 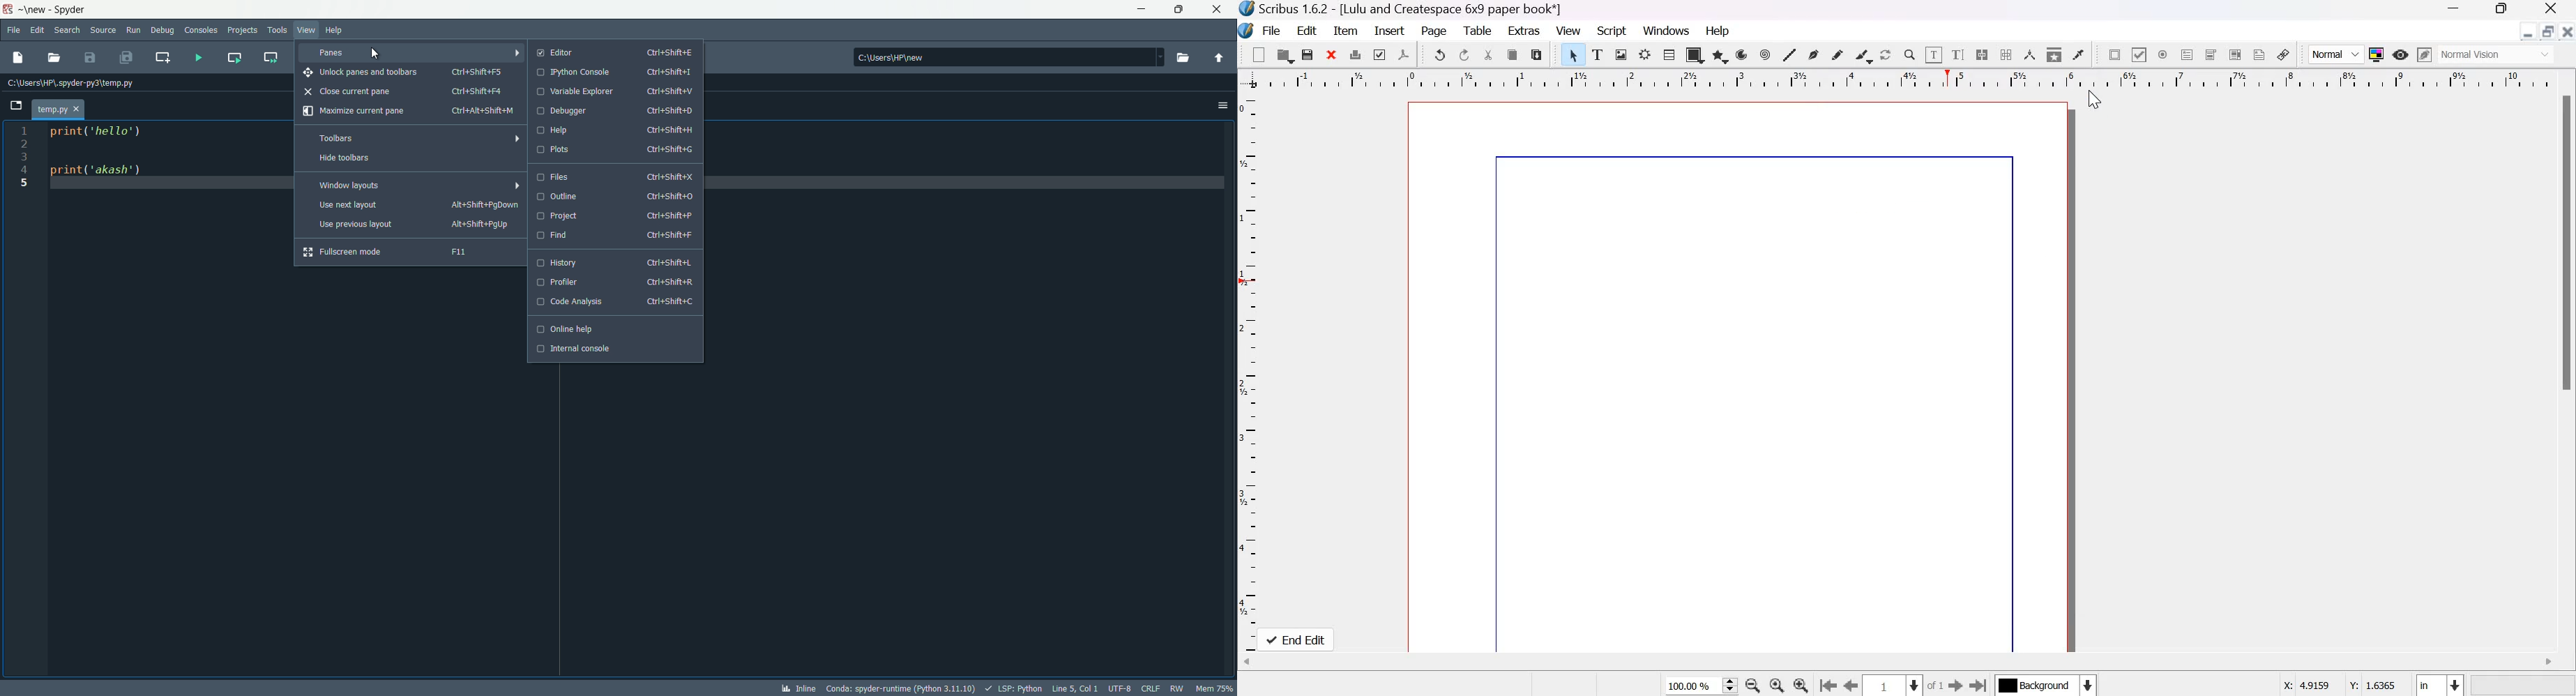 What do you see at coordinates (1956, 685) in the screenshot?
I see `Go to the next page` at bounding box center [1956, 685].